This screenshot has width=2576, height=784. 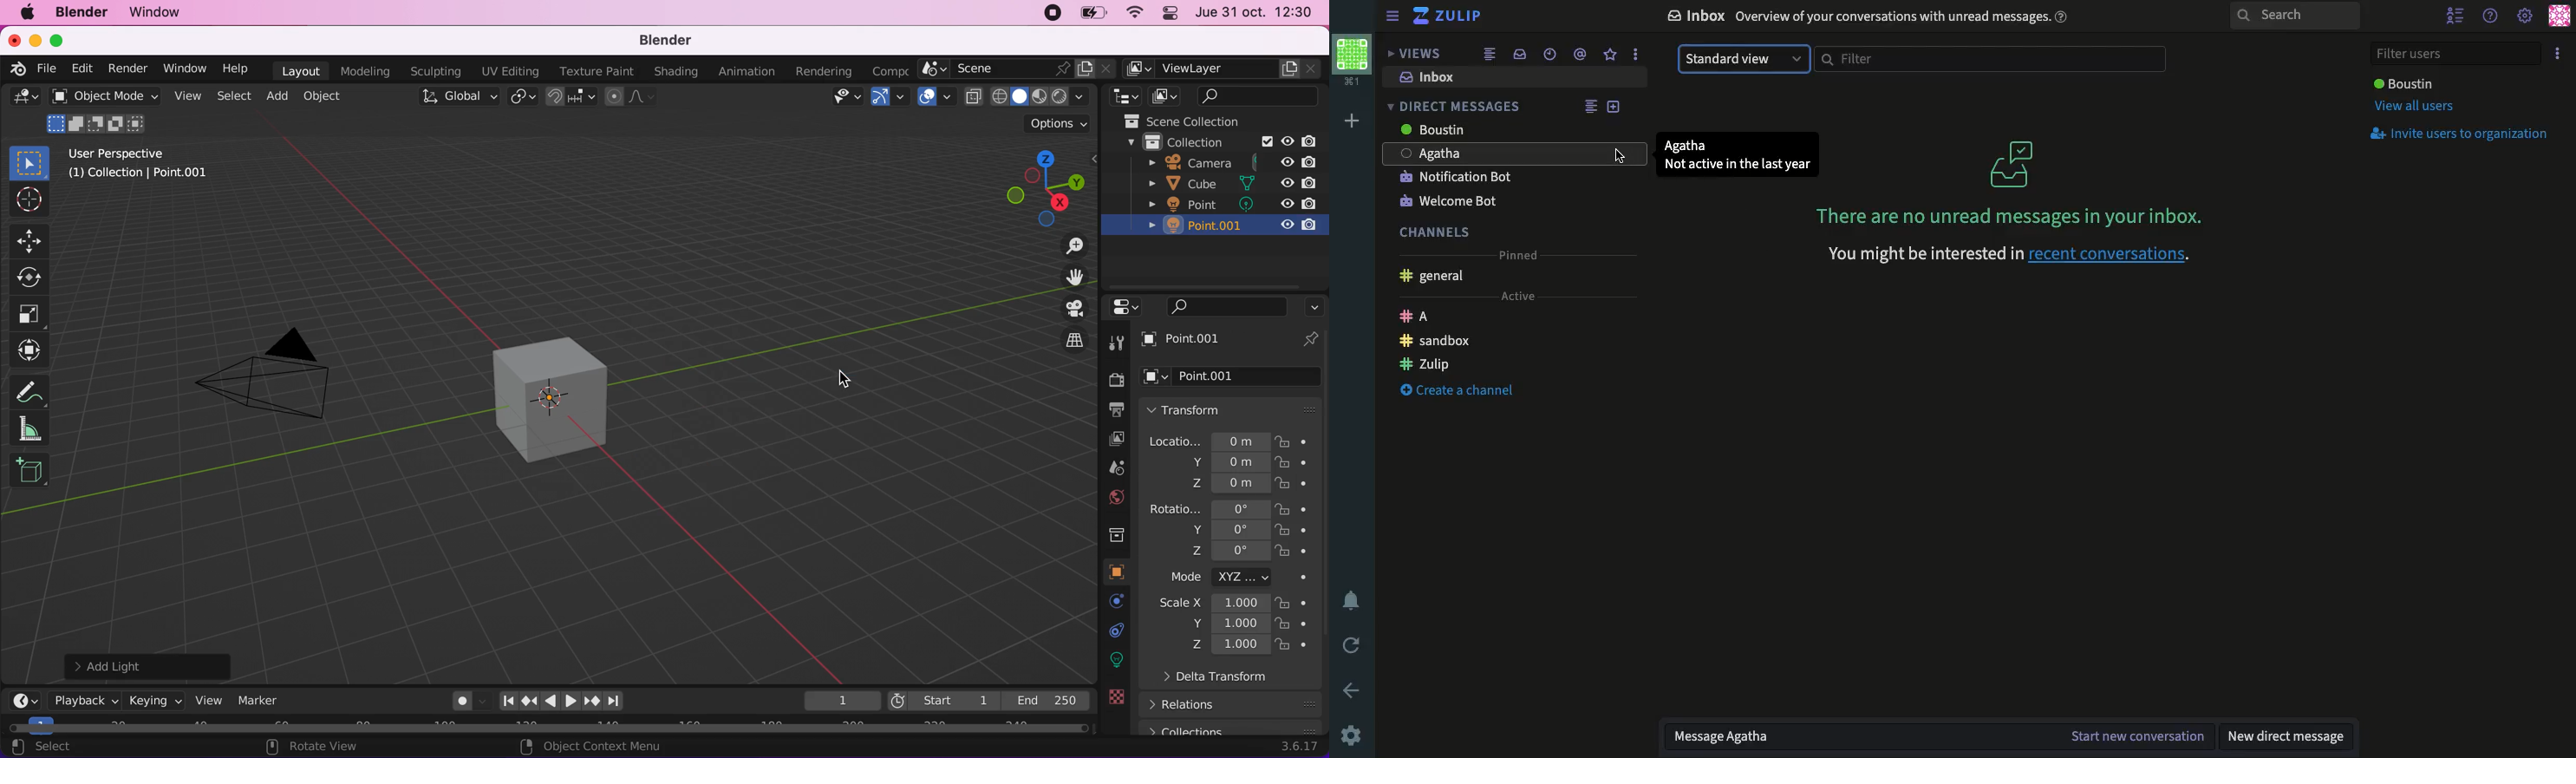 What do you see at coordinates (32, 352) in the screenshot?
I see `transform` at bounding box center [32, 352].